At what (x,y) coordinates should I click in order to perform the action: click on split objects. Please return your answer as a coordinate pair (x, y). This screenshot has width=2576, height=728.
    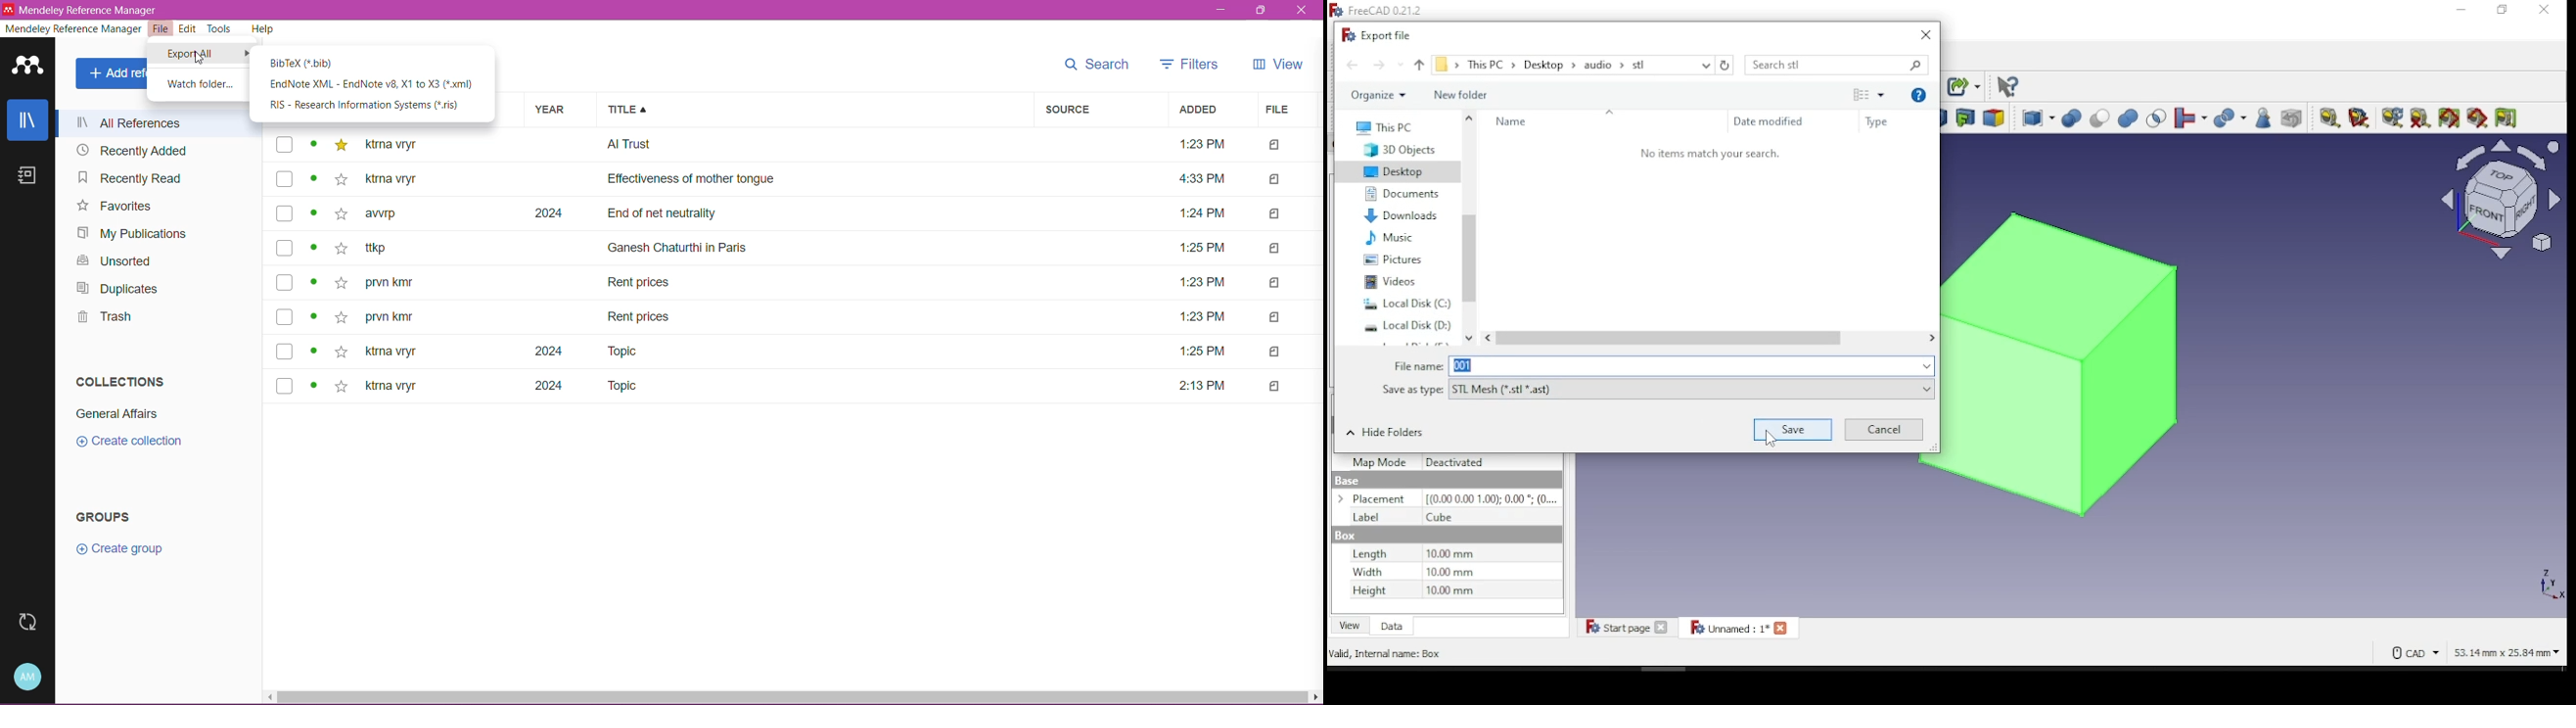
    Looking at the image, I should click on (2231, 119).